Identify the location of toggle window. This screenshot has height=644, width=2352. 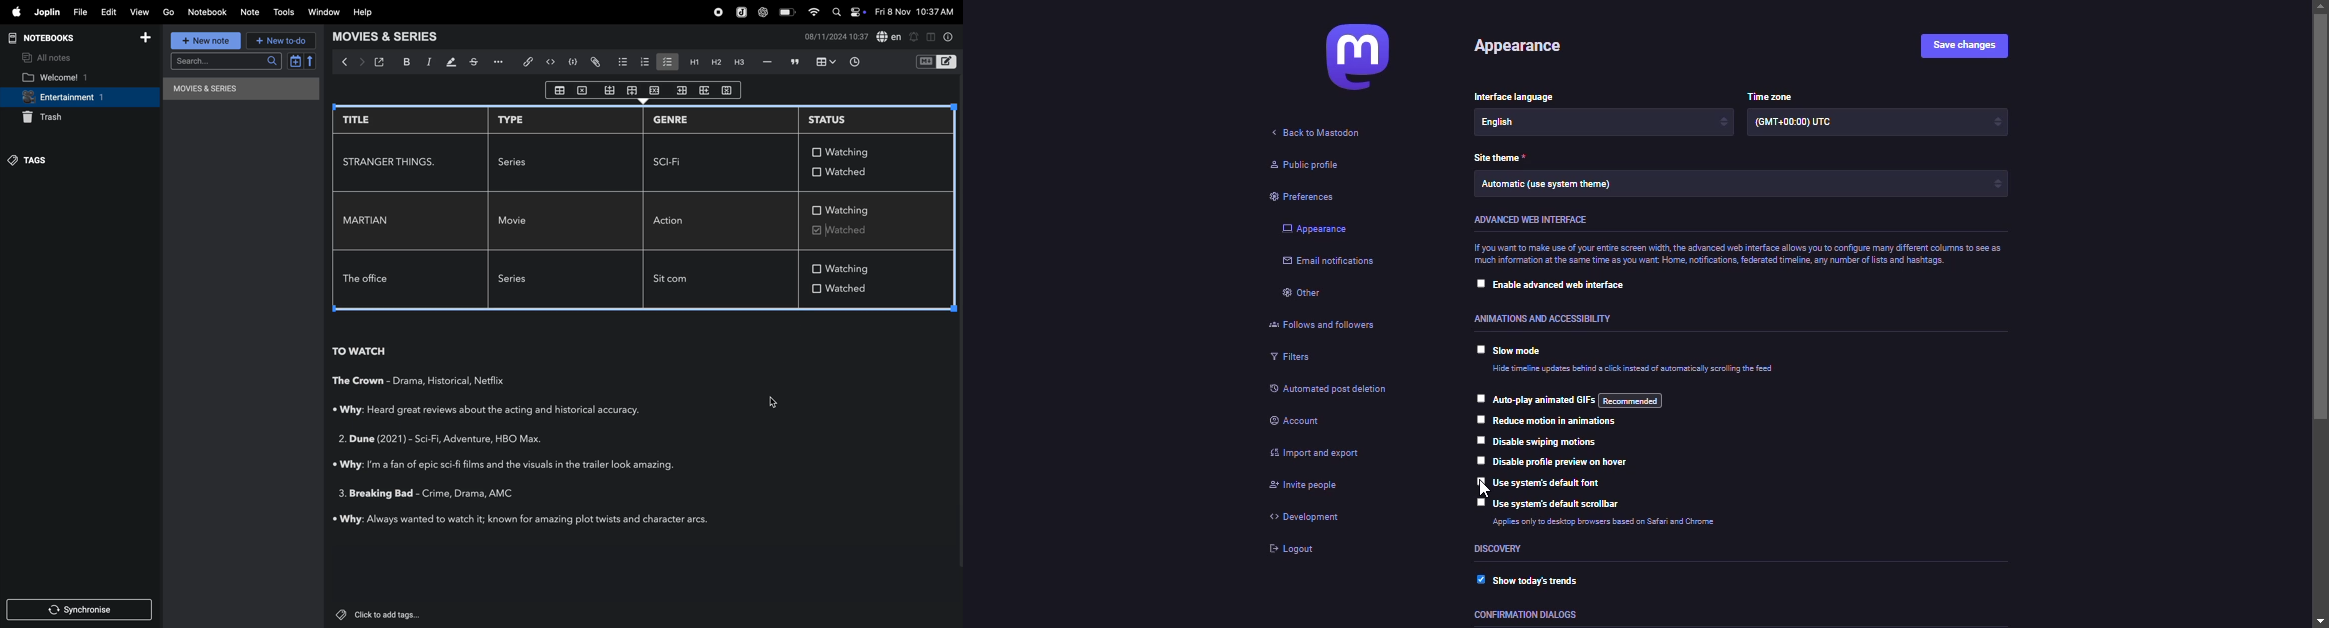
(931, 35).